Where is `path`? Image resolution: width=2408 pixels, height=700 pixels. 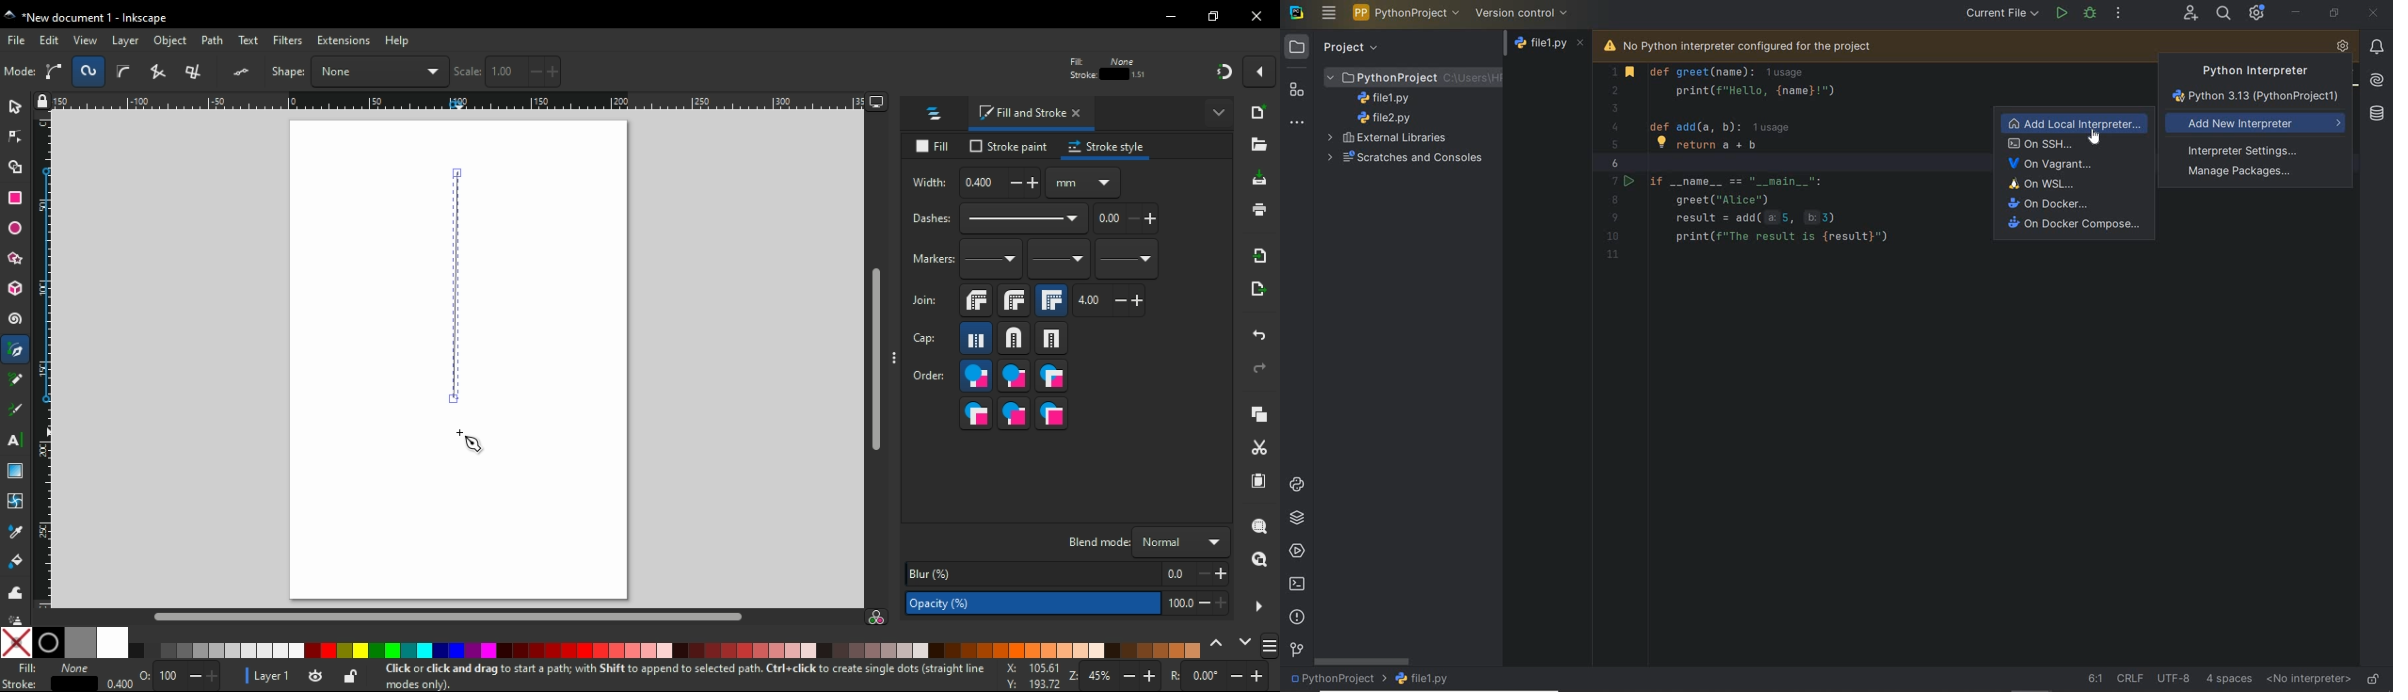 path is located at coordinates (214, 40).